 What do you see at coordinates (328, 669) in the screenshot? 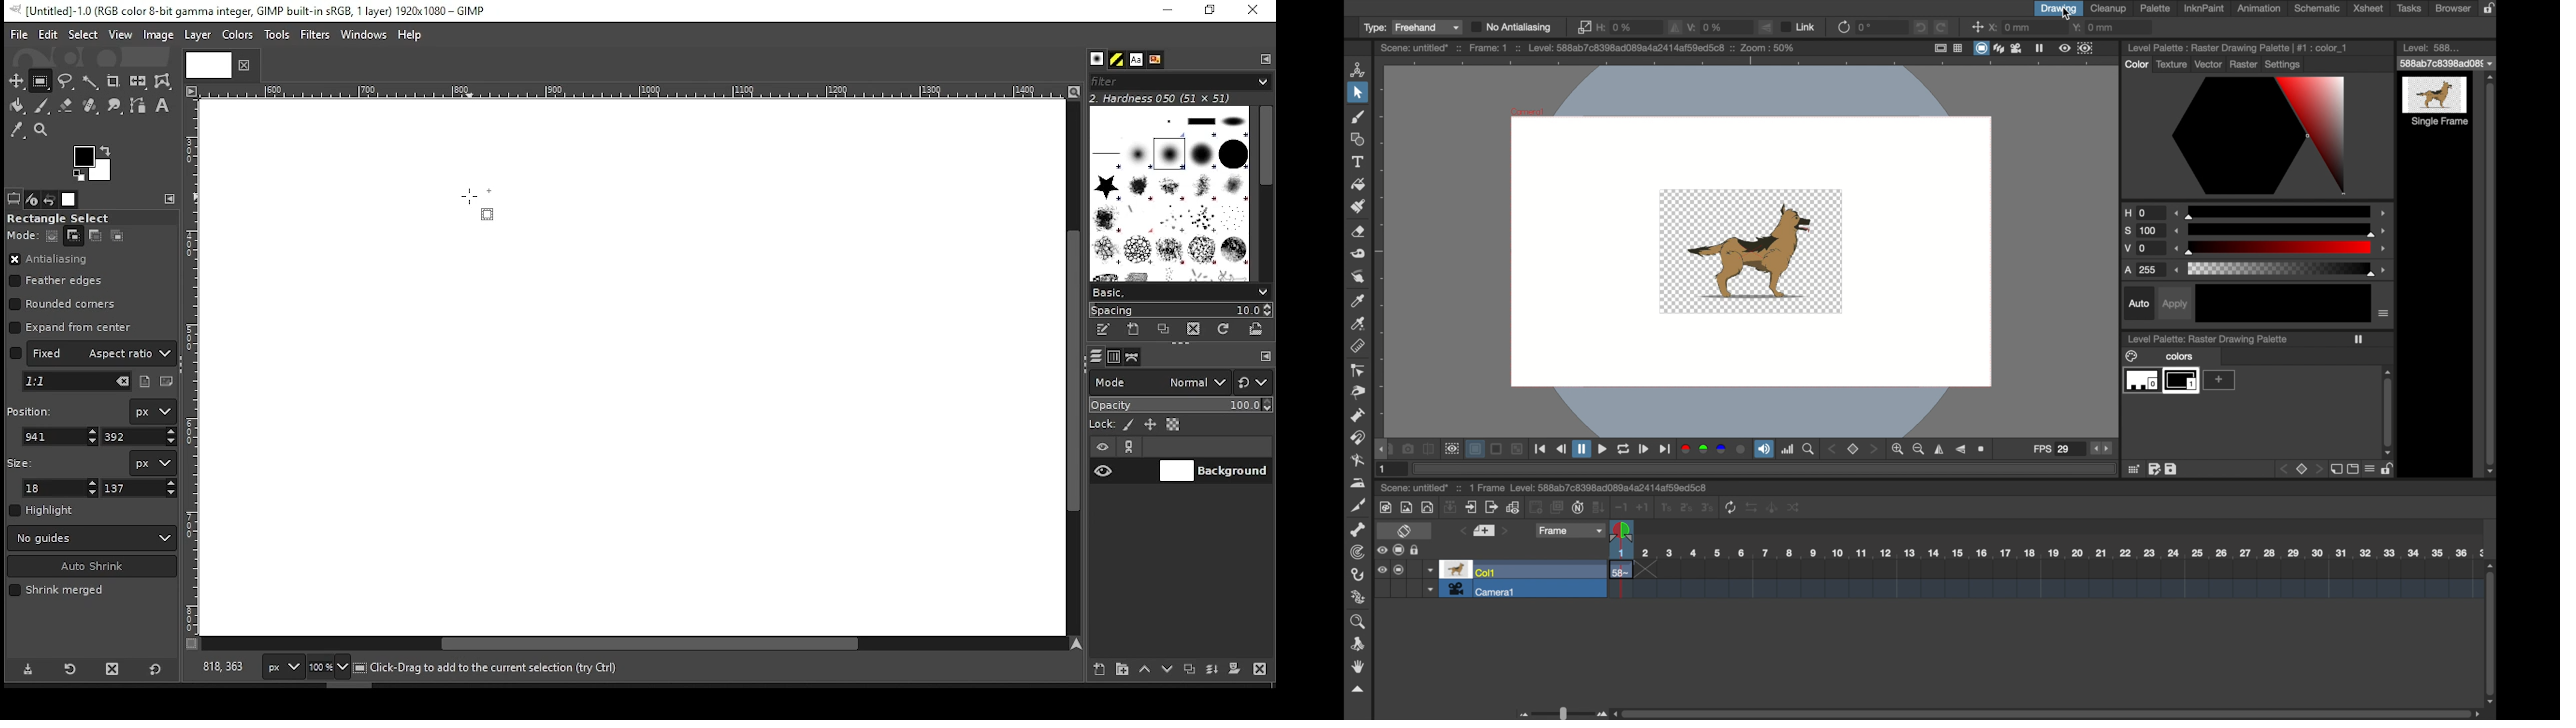
I see `zoom level` at bounding box center [328, 669].